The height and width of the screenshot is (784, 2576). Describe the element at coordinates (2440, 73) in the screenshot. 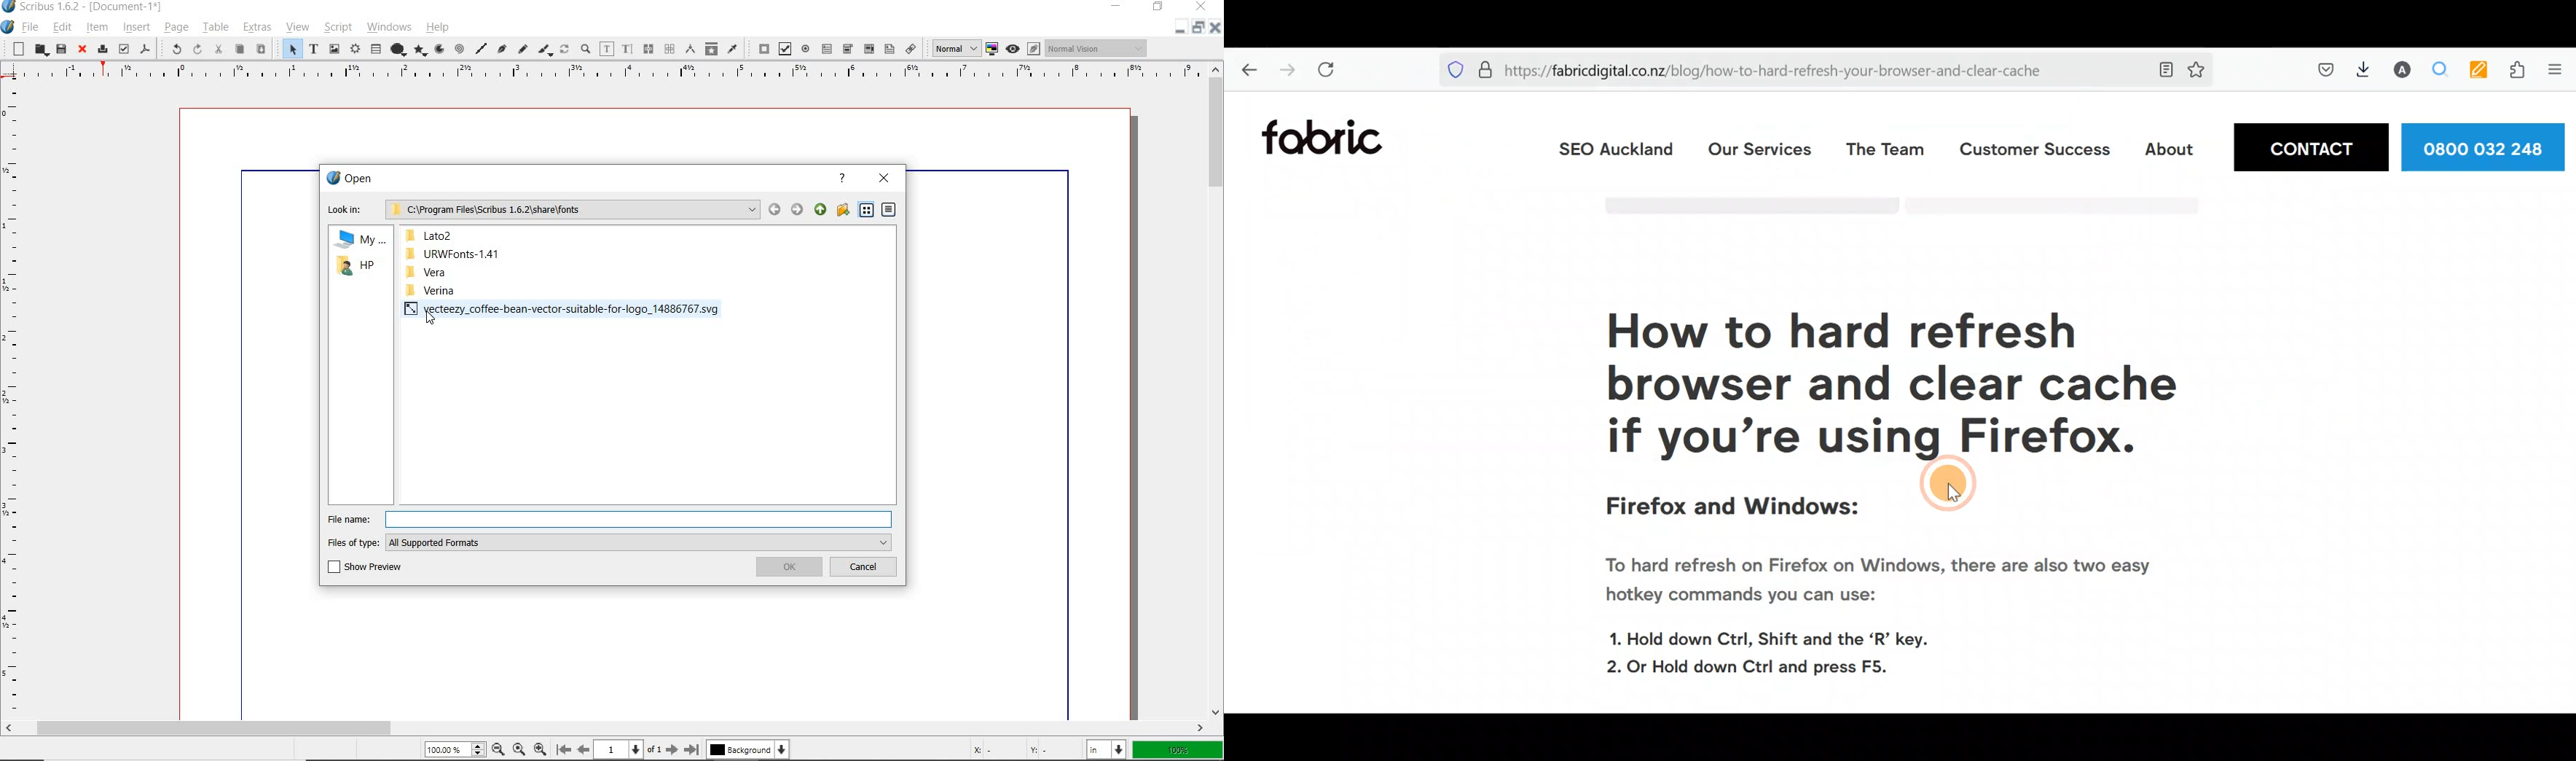

I see `Multiple search & highlight` at that location.